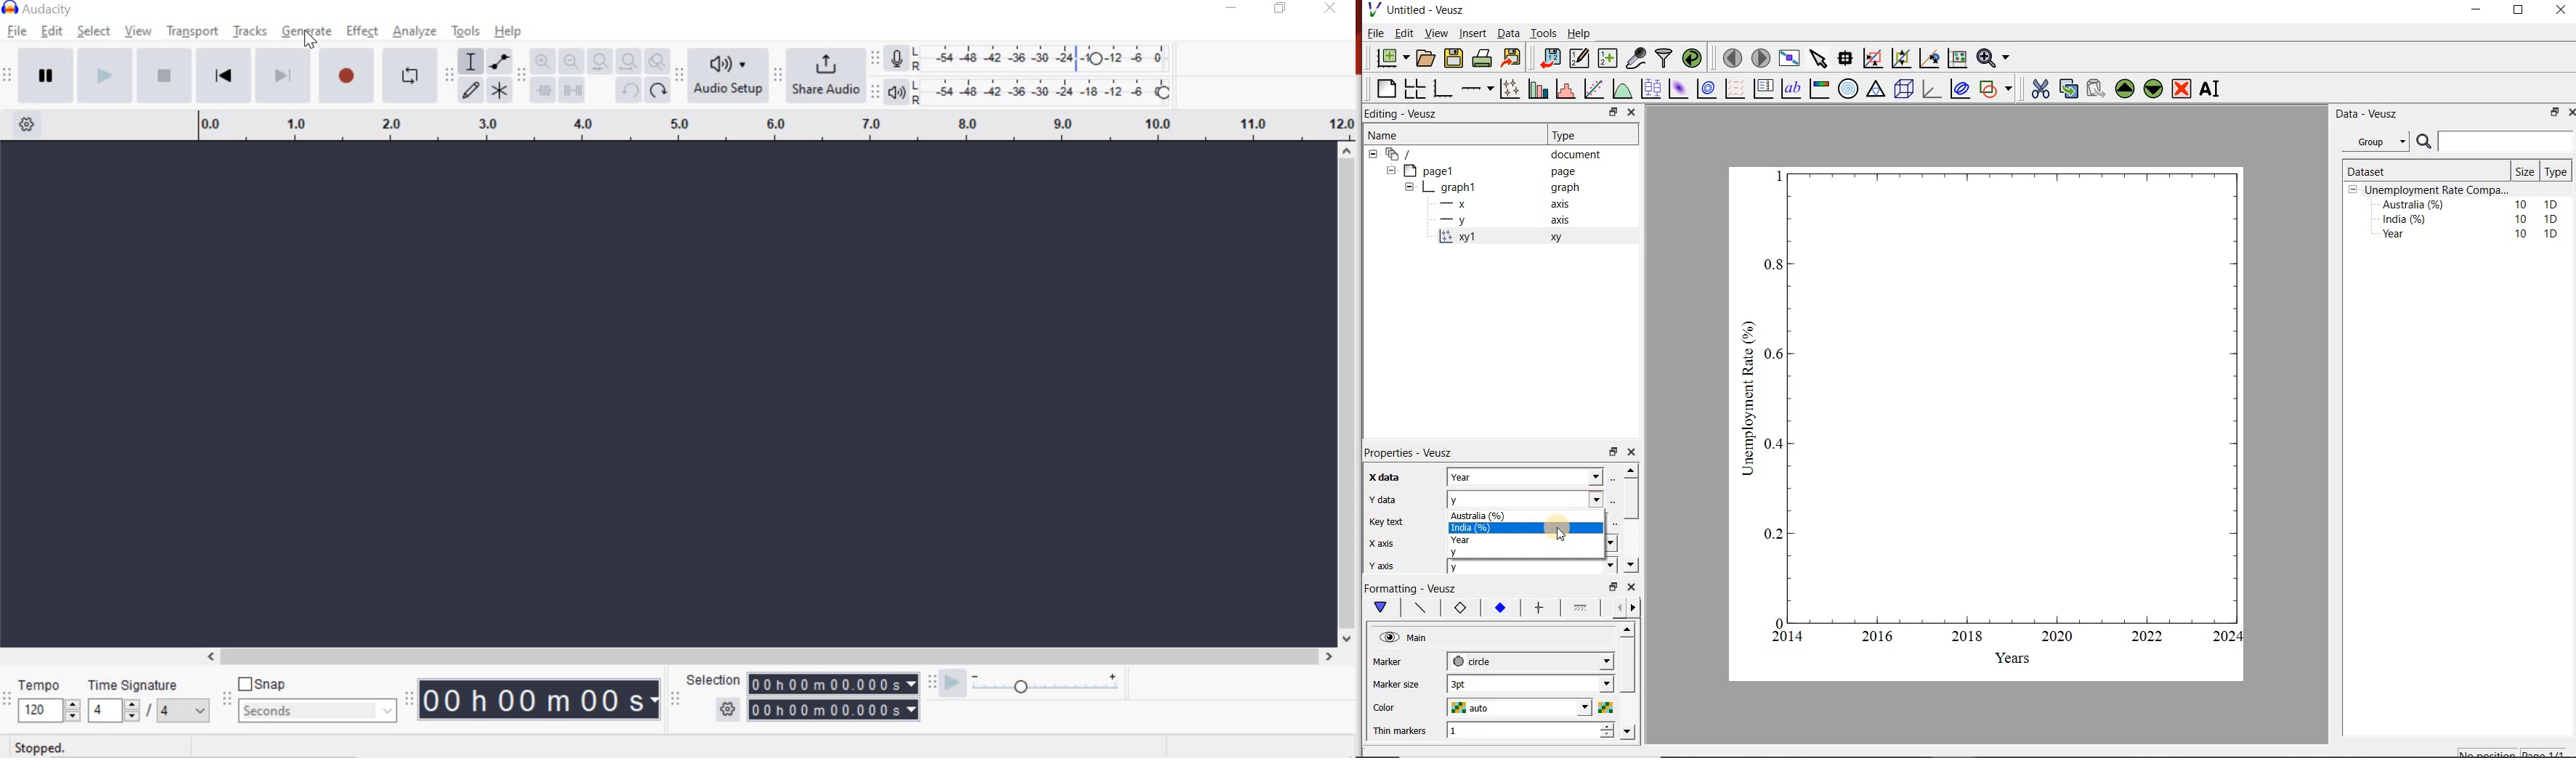 The width and height of the screenshot is (2576, 784). Describe the element at coordinates (2555, 172) in the screenshot. I see `Type` at that location.